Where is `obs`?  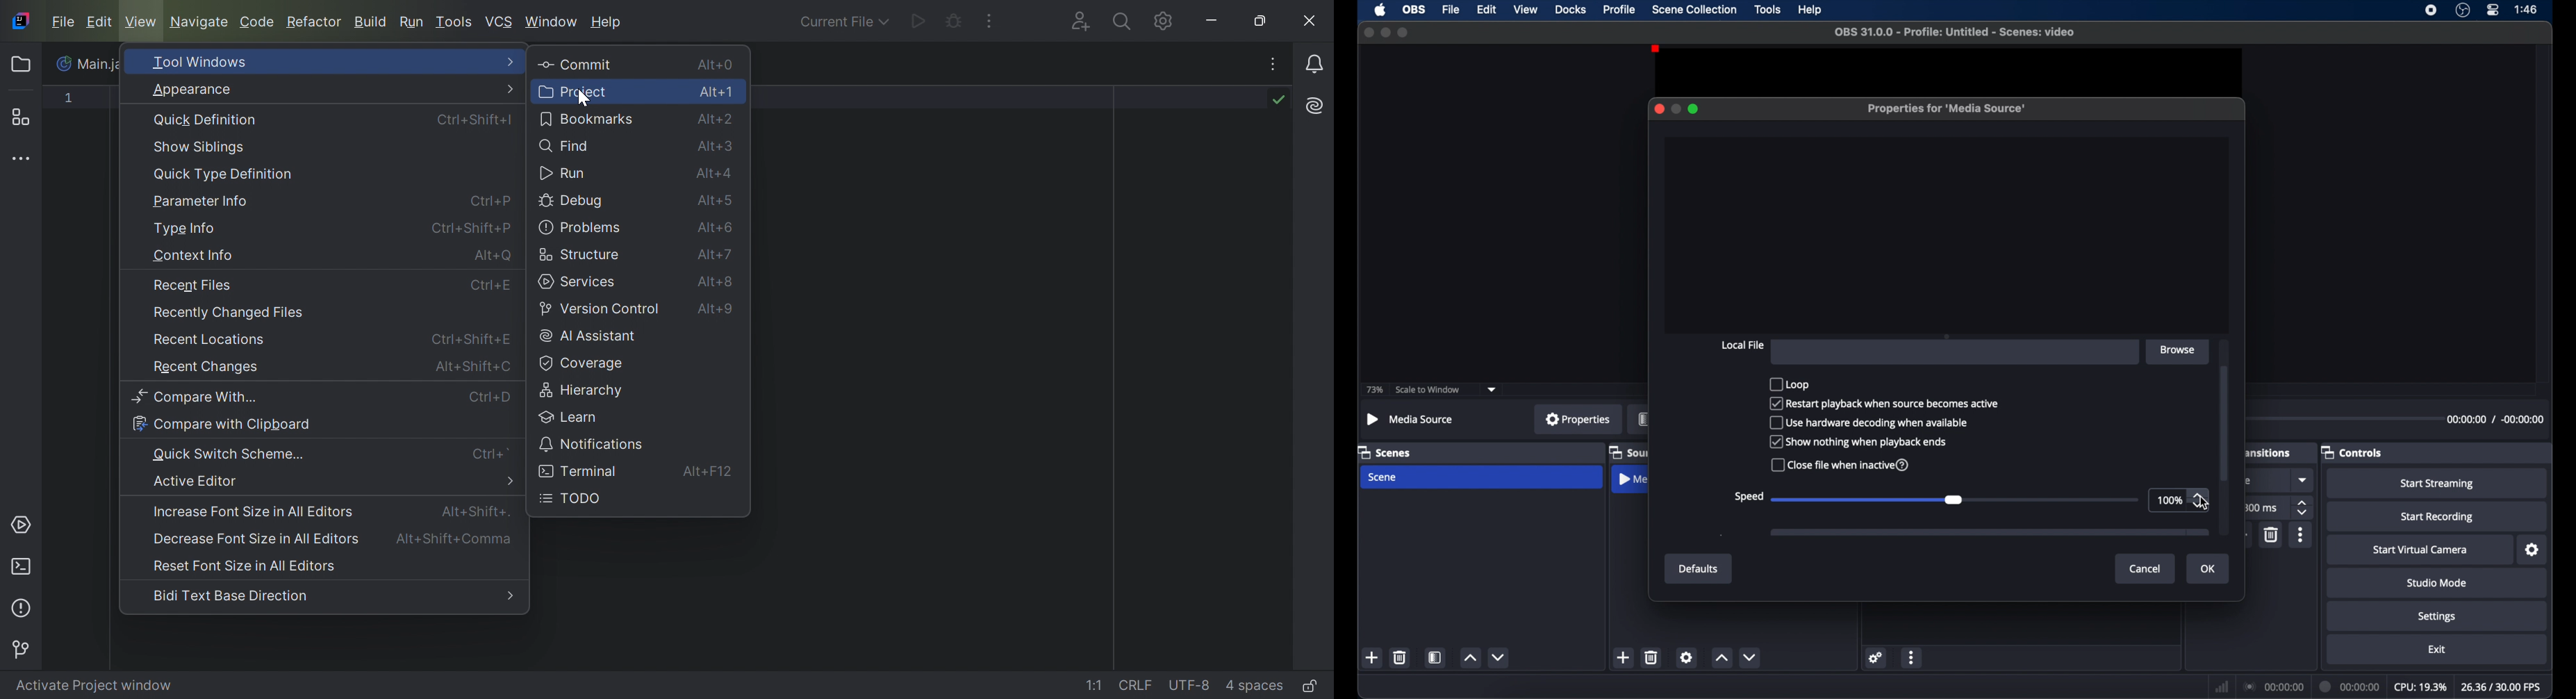
obs is located at coordinates (1415, 10).